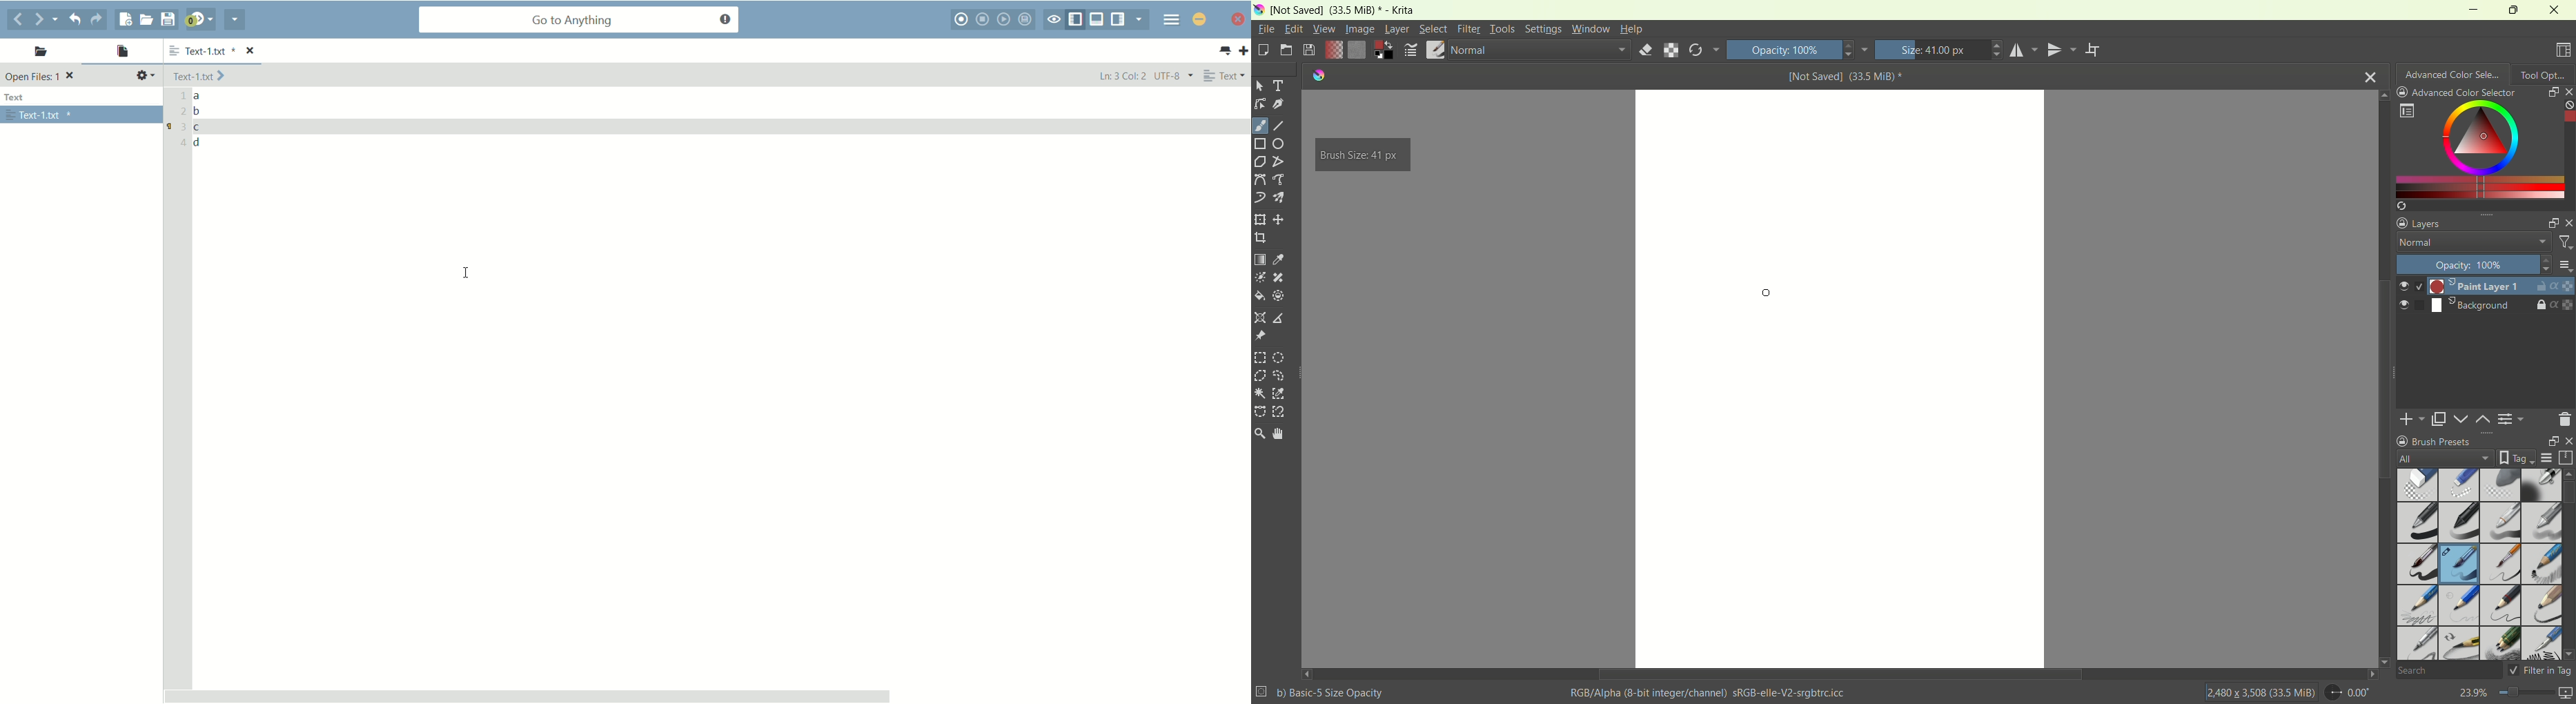 The image size is (2576, 728). Describe the element at coordinates (1238, 21) in the screenshot. I see `minimize` at that location.